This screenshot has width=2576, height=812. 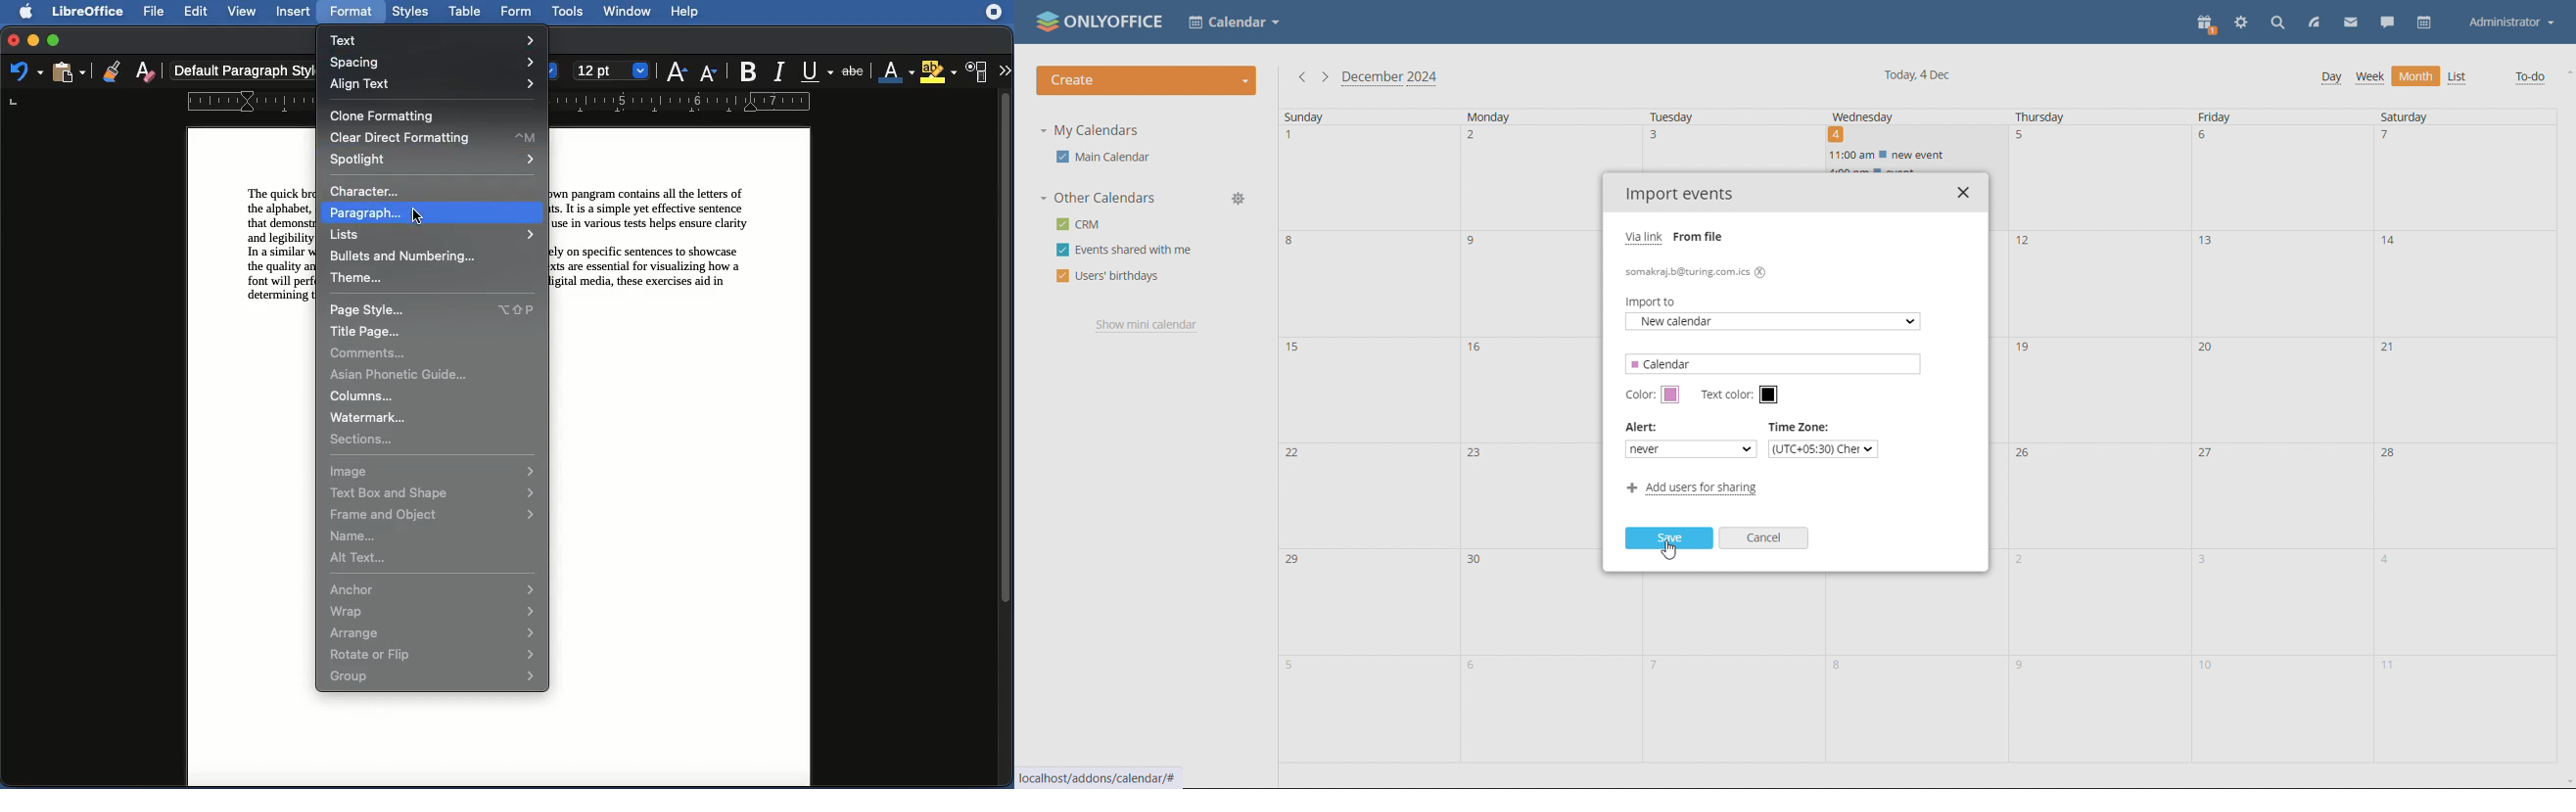 I want to click on Default paragraph styl, so click(x=241, y=71).